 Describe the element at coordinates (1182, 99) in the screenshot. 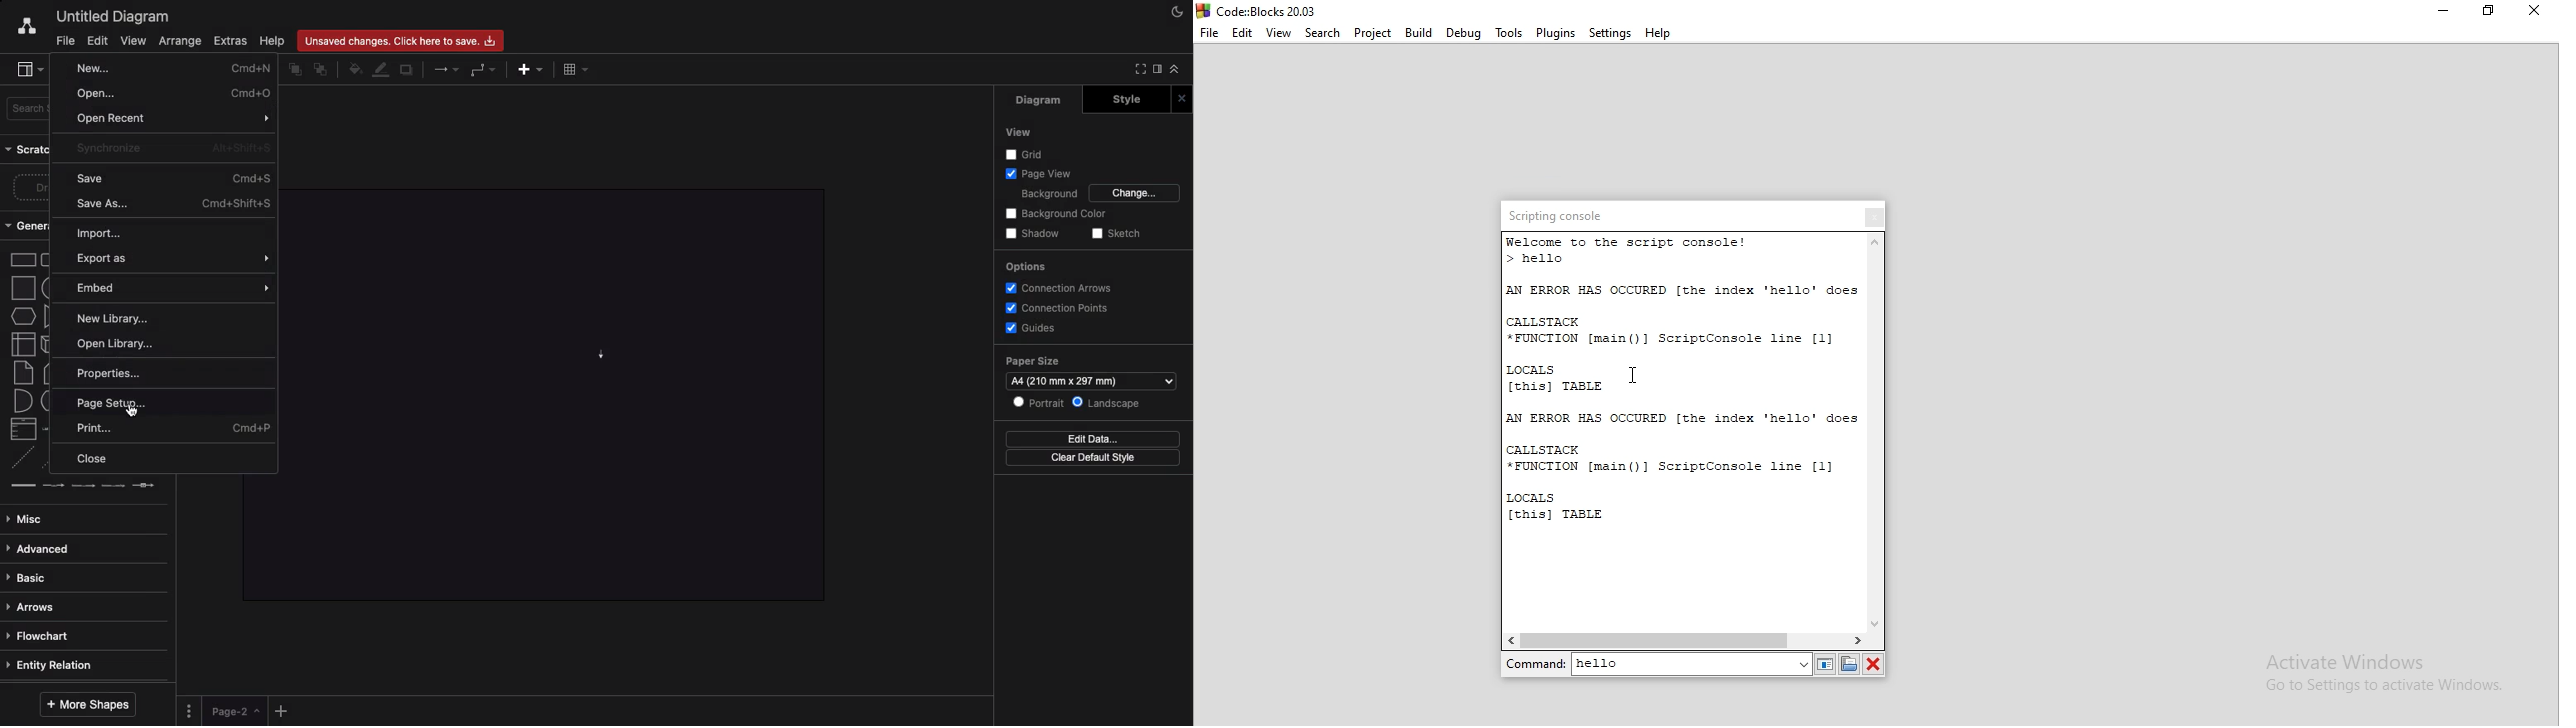

I see `Close` at that location.